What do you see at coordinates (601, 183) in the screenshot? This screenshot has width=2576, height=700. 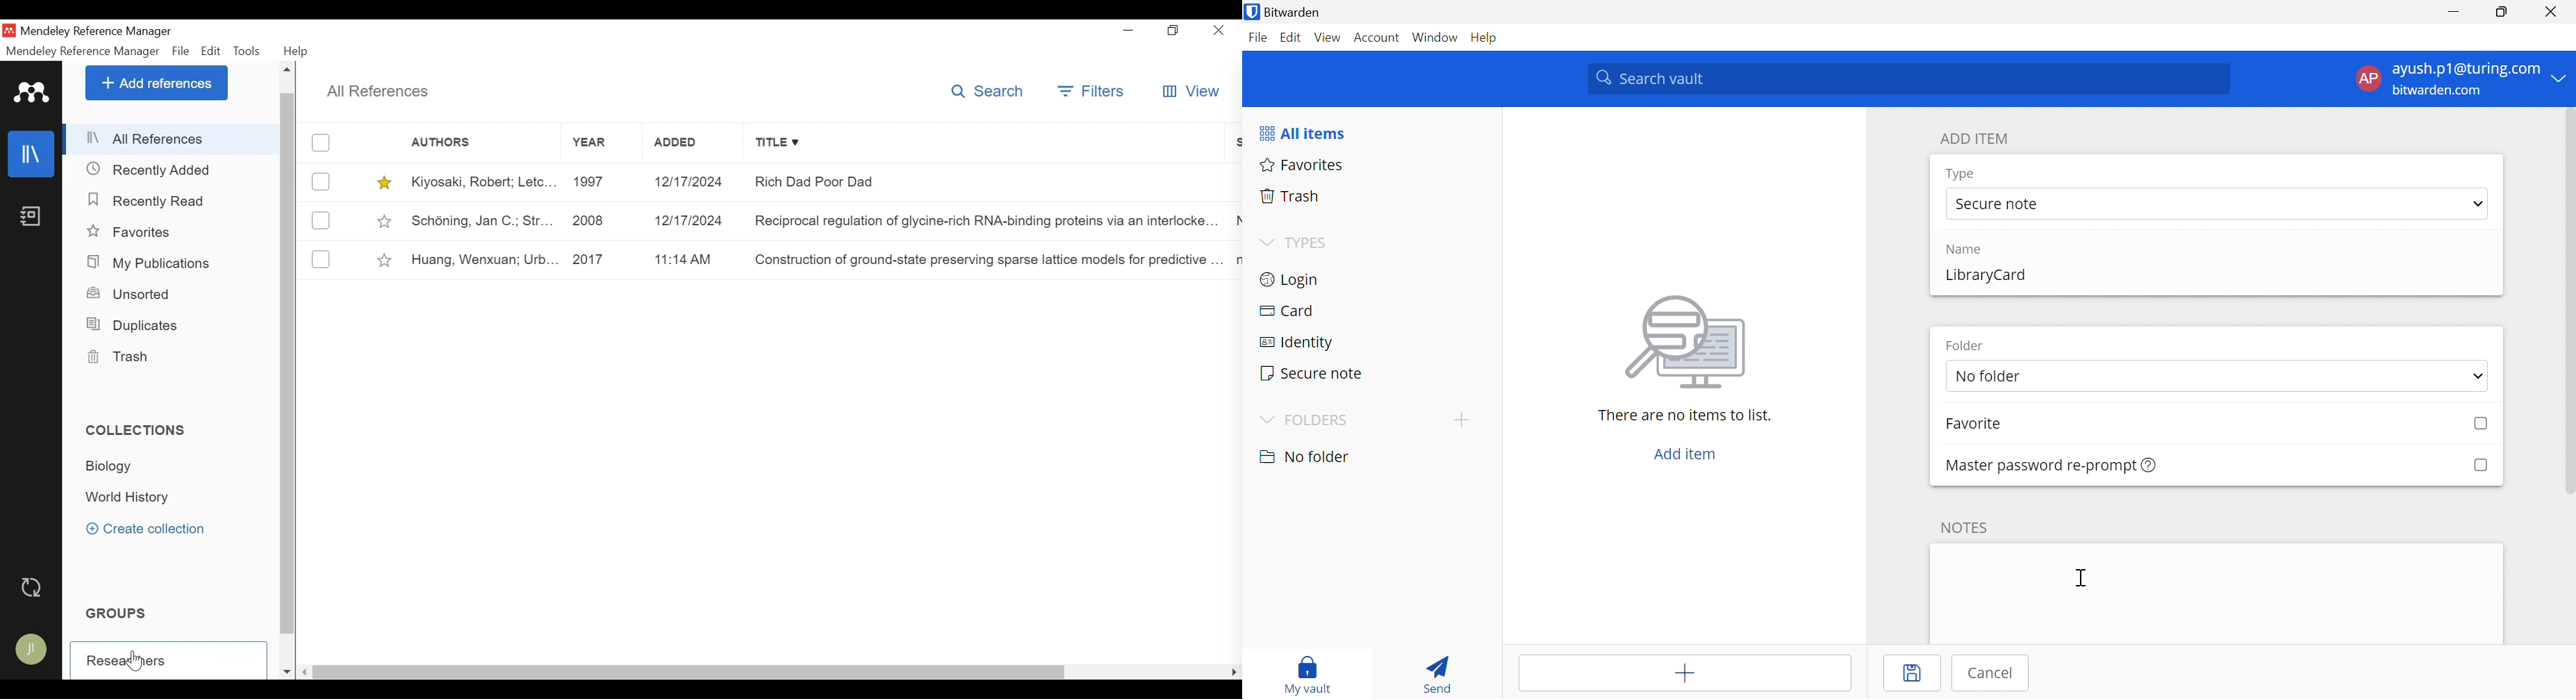 I see `1997` at bounding box center [601, 183].